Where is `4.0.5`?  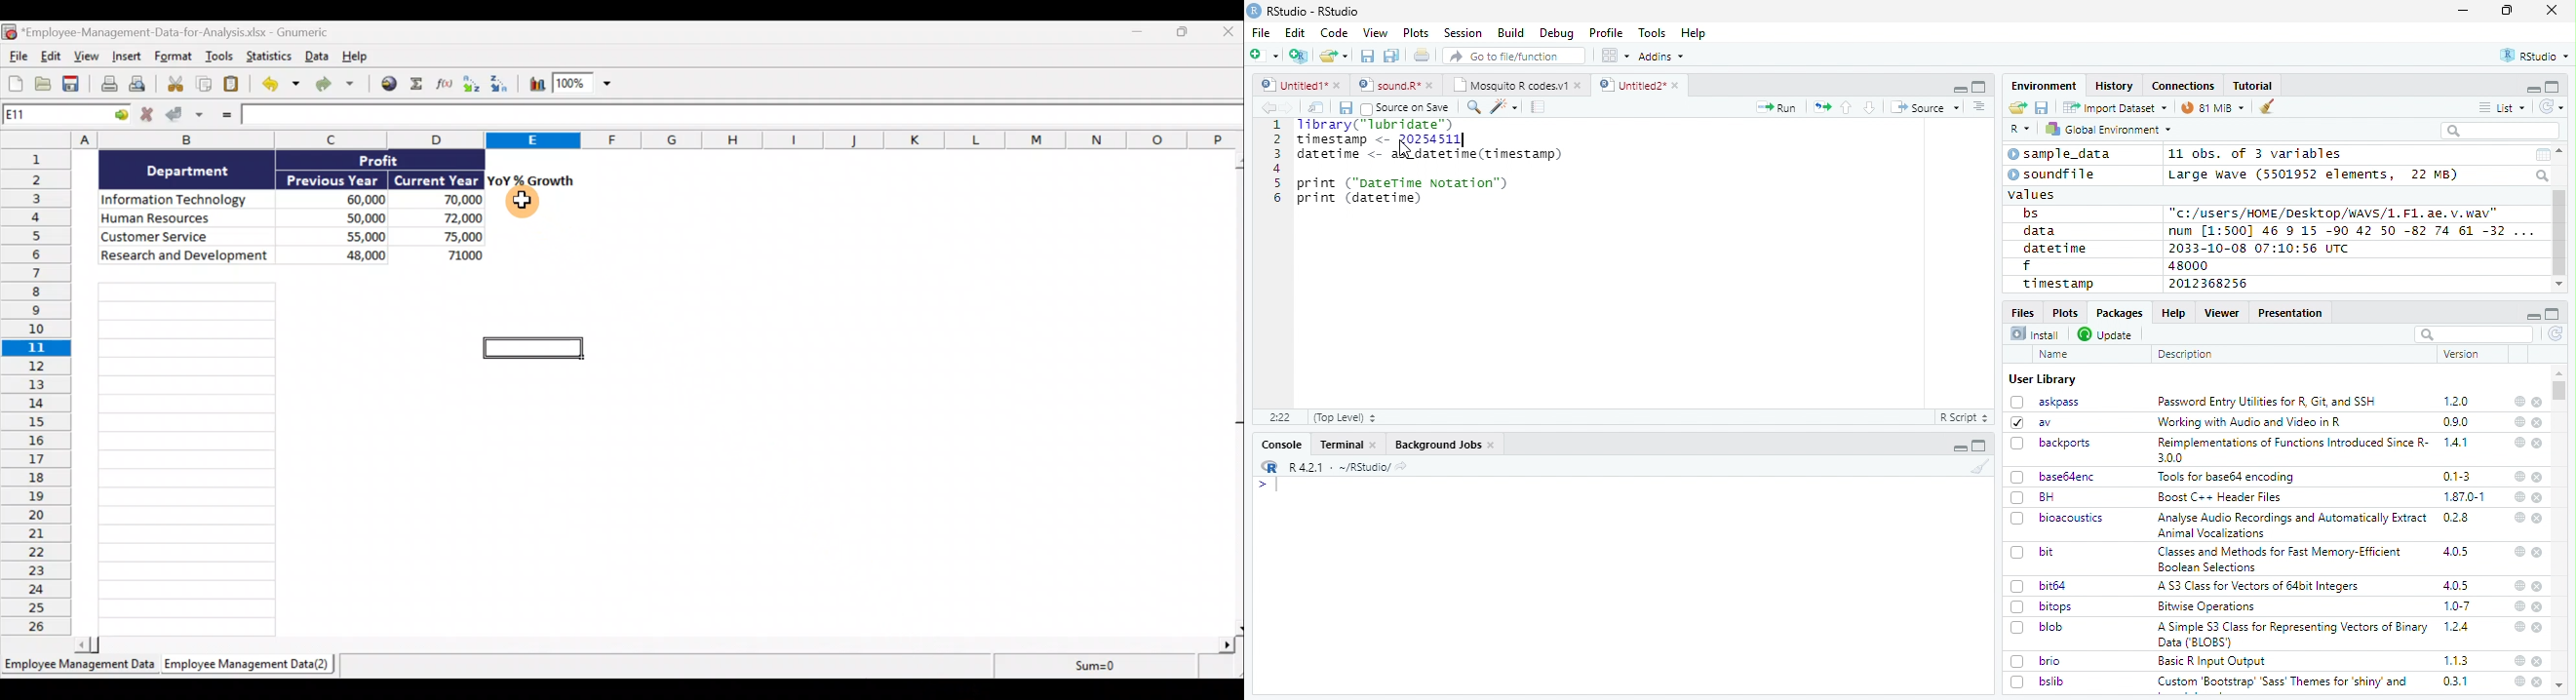 4.0.5 is located at coordinates (2455, 552).